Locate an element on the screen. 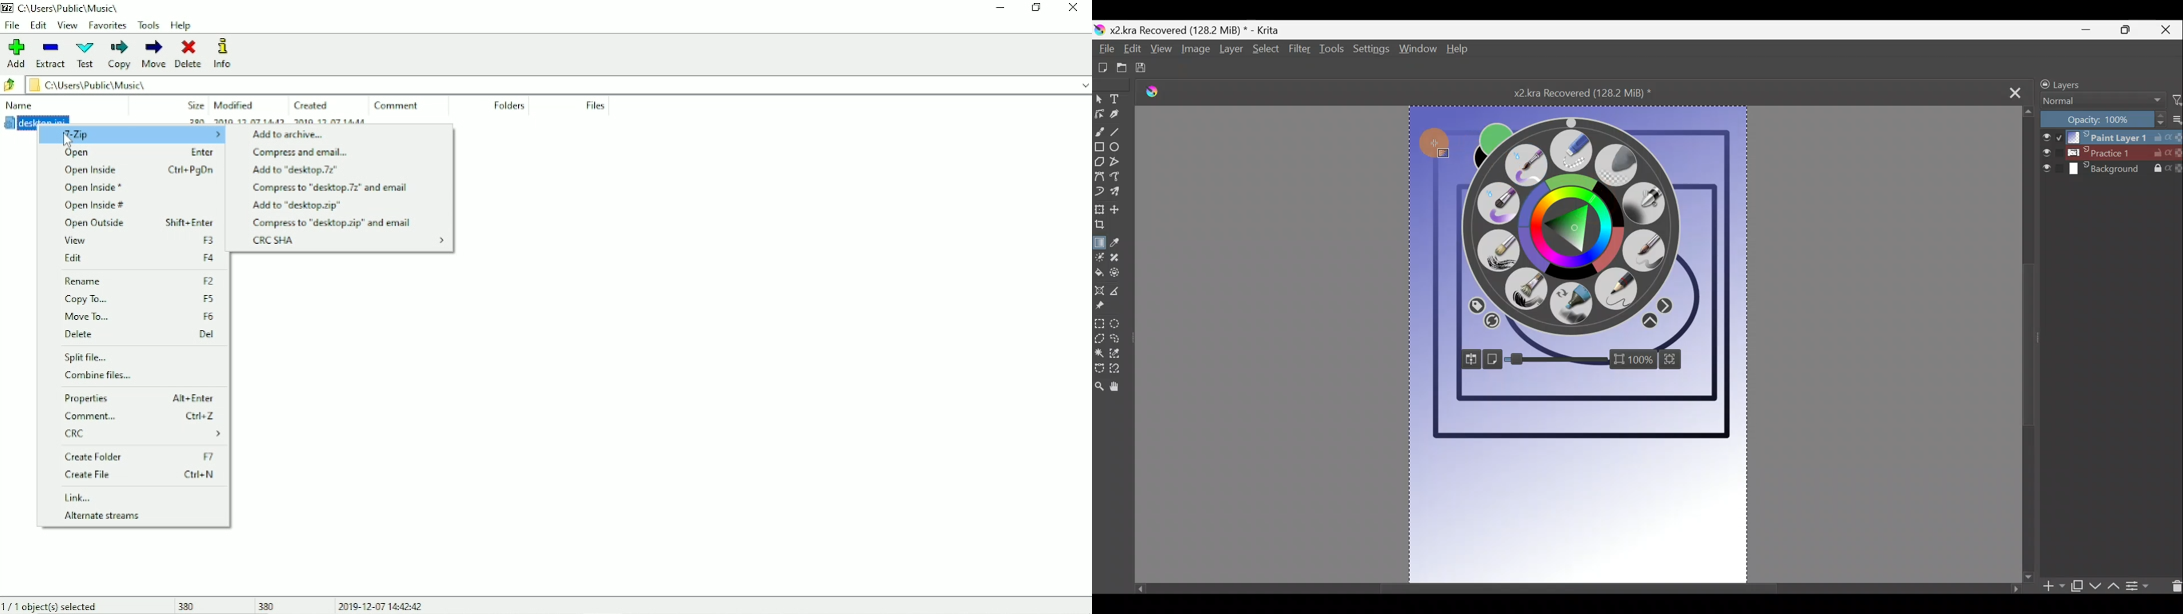 The width and height of the screenshot is (2184, 616). Wet paint is located at coordinates (1493, 204).